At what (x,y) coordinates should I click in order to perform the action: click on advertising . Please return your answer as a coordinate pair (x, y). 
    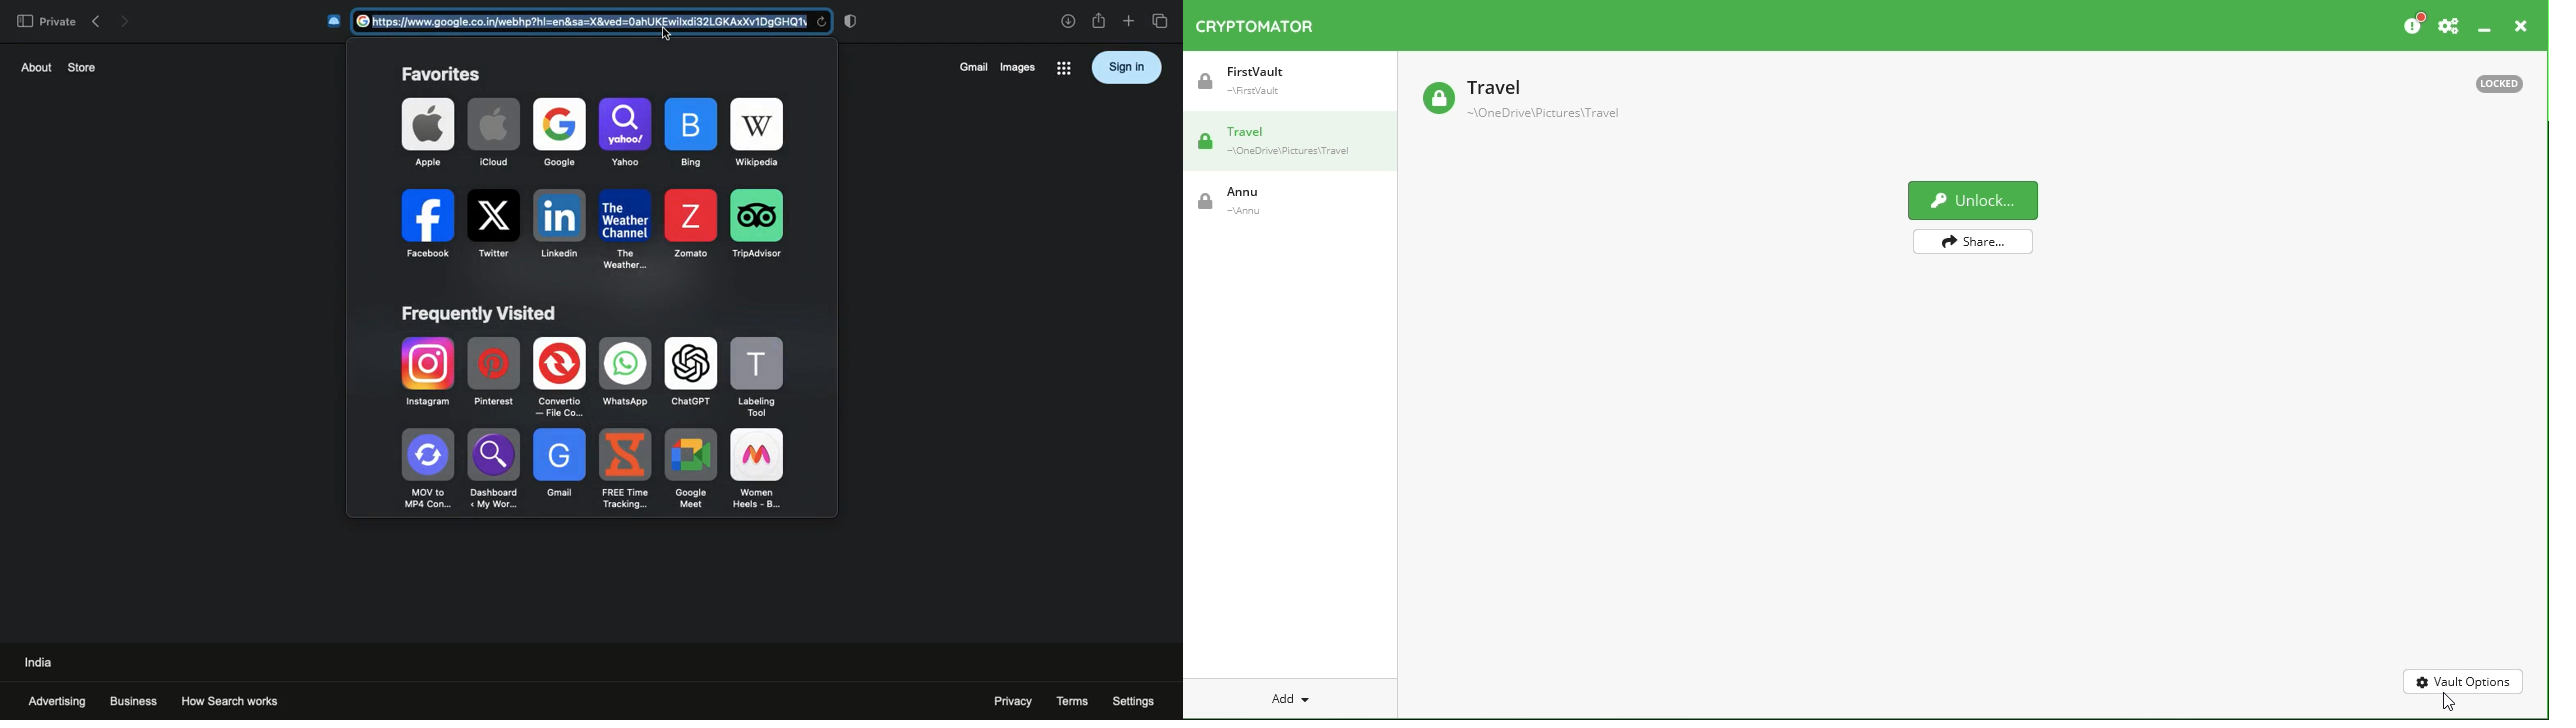
    Looking at the image, I should click on (57, 701).